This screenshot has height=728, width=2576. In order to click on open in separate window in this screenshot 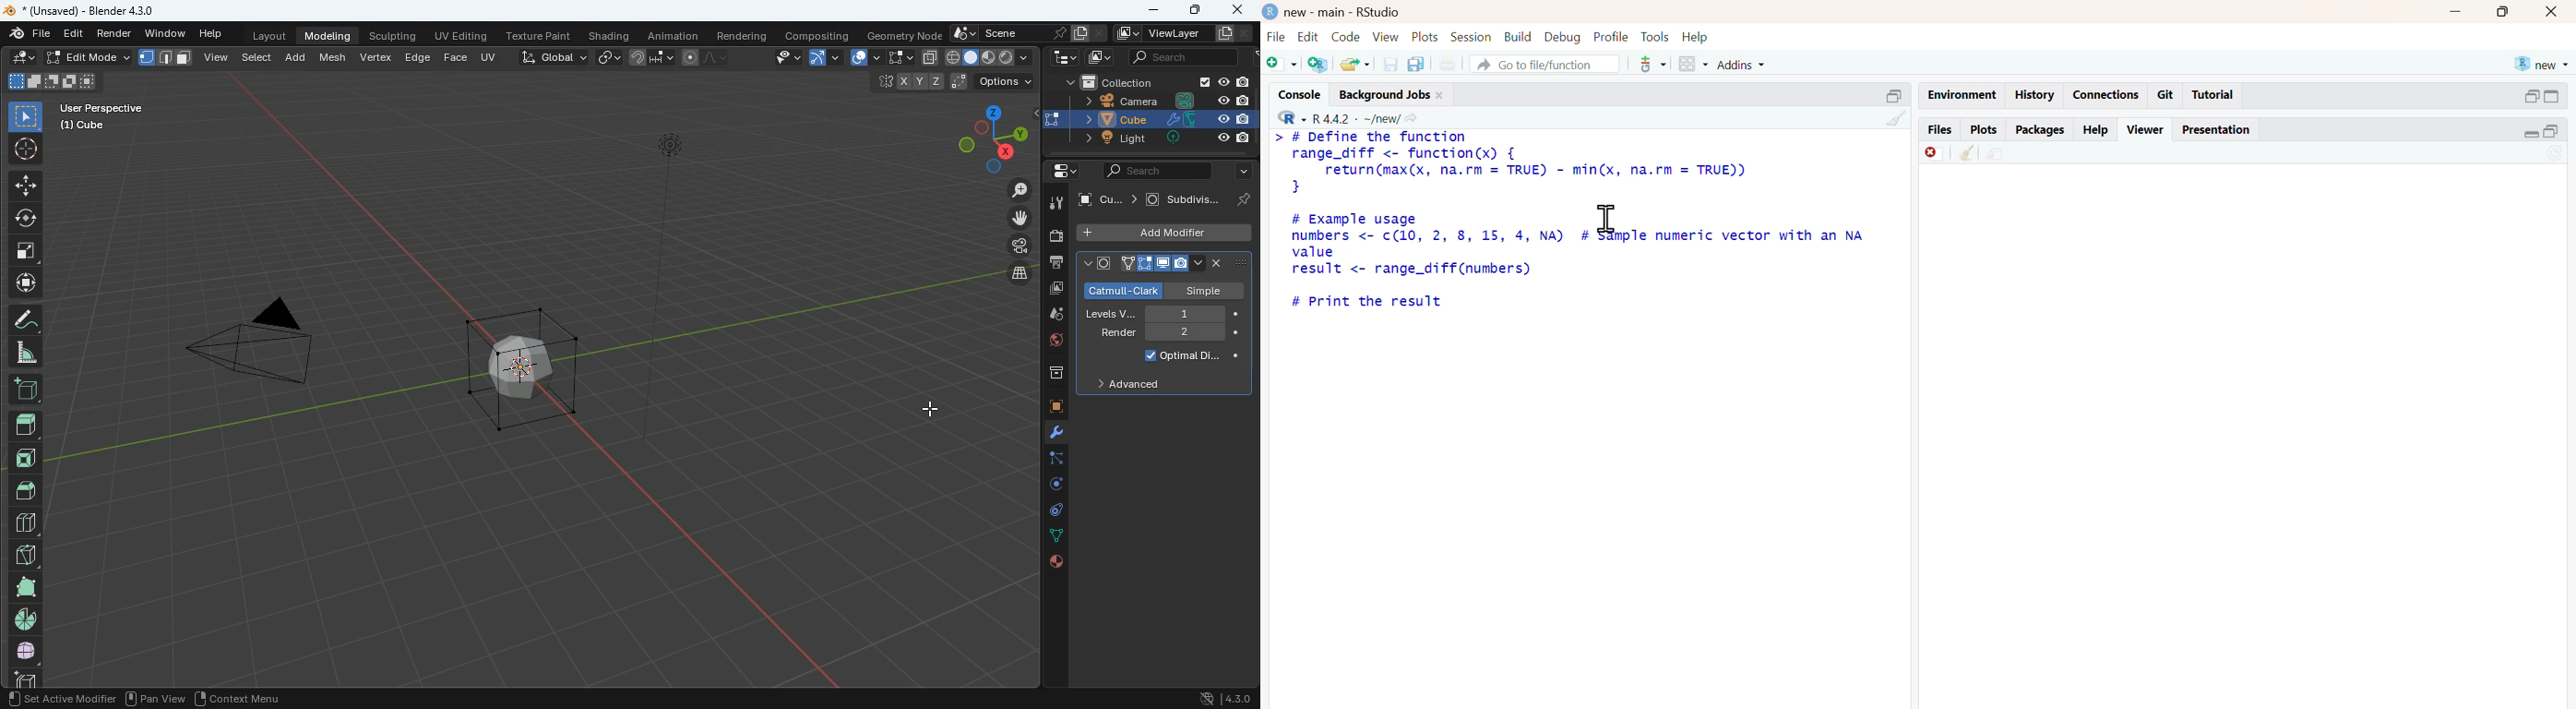, I will do `click(2551, 131)`.